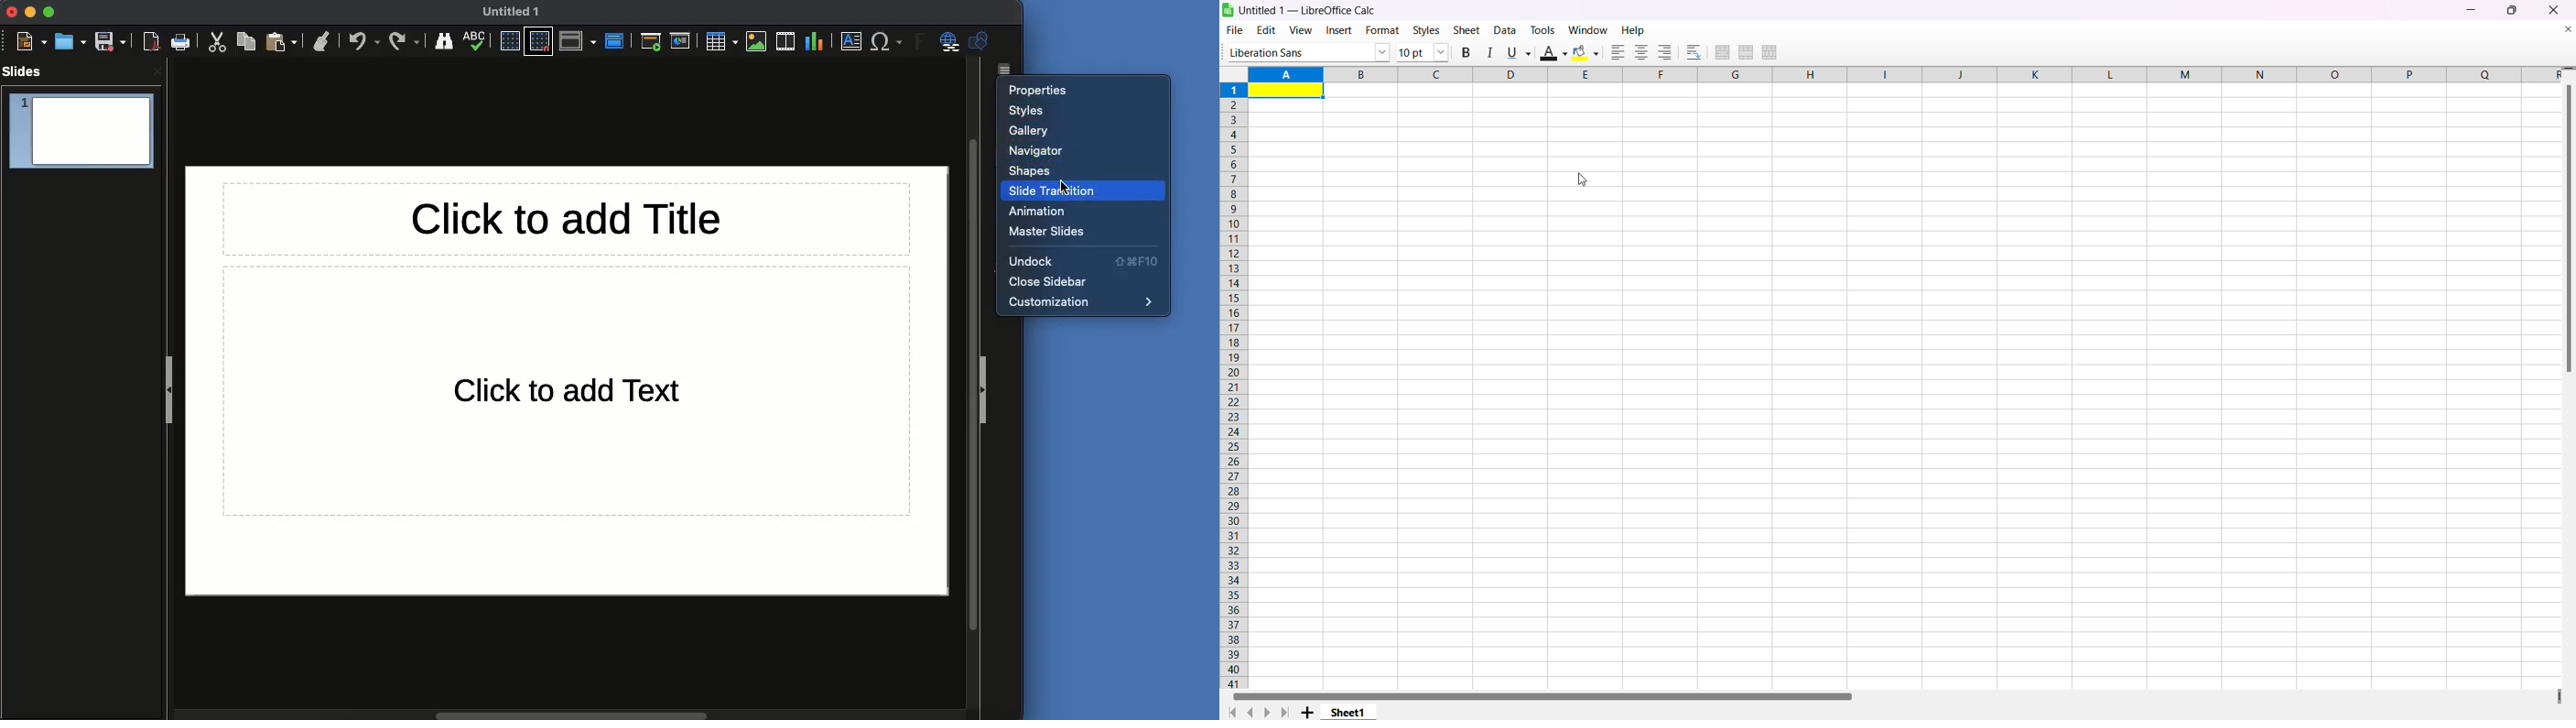 The height and width of the screenshot is (728, 2576). What do you see at coordinates (1487, 52) in the screenshot?
I see `italic` at bounding box center [1487, 52].